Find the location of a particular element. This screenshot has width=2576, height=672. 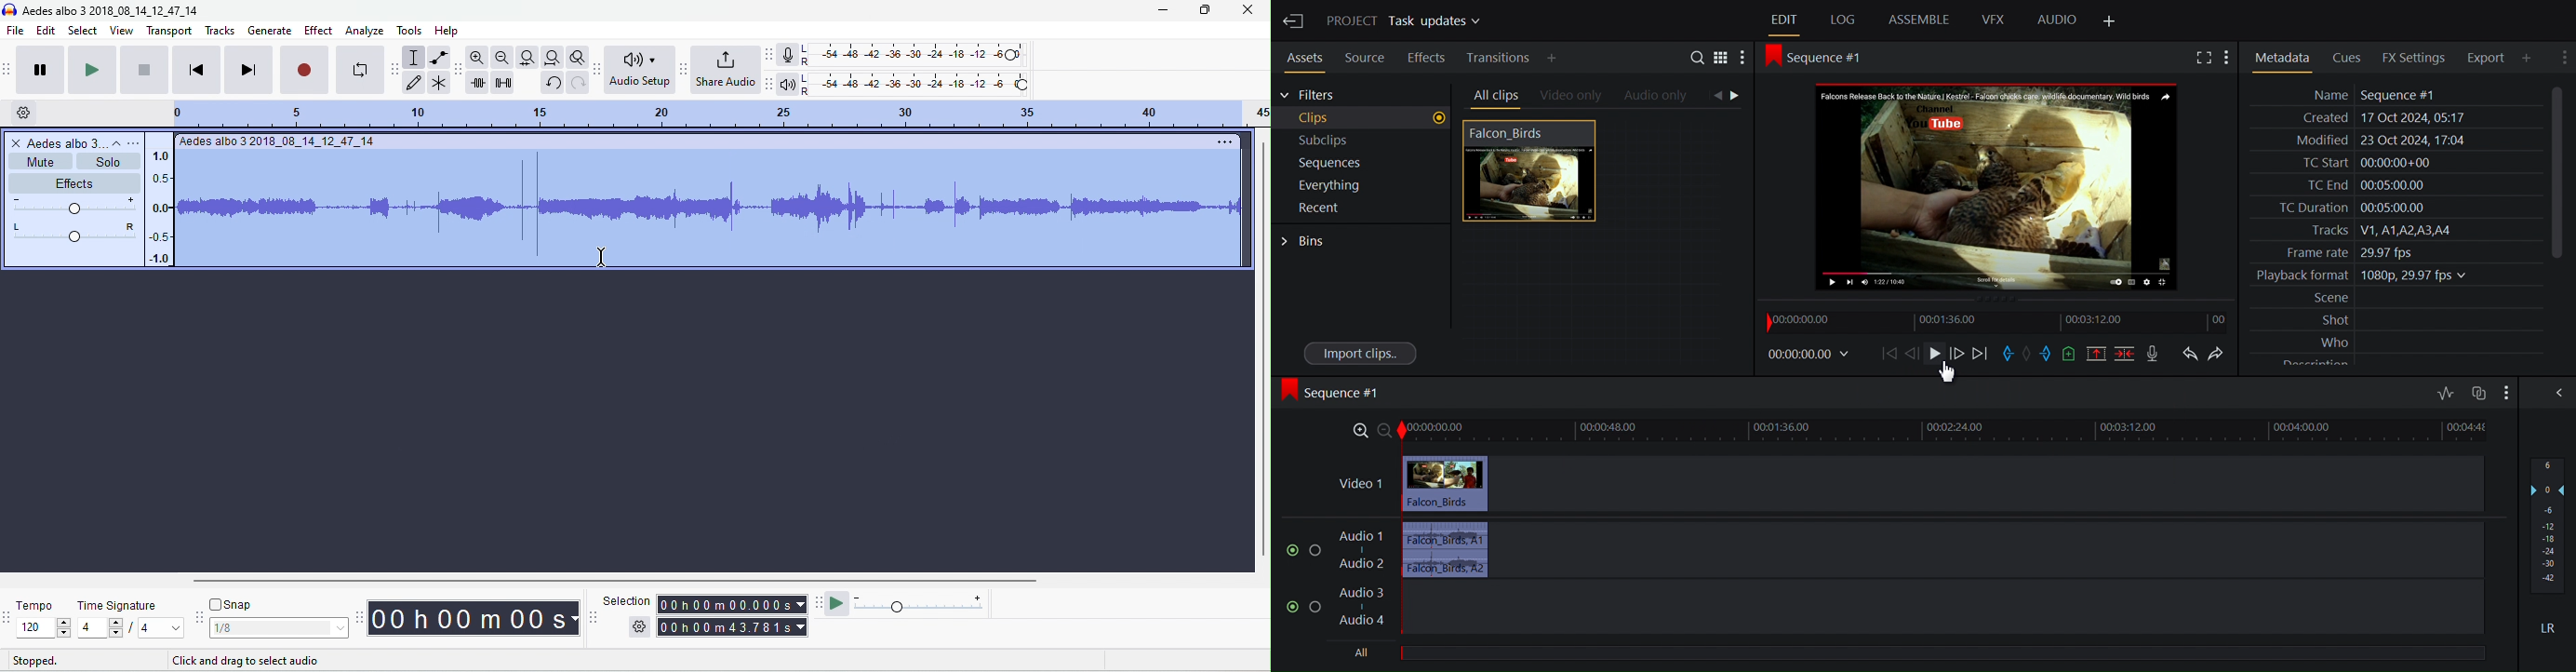

selection toolbar is located at coordinates (595, 619).